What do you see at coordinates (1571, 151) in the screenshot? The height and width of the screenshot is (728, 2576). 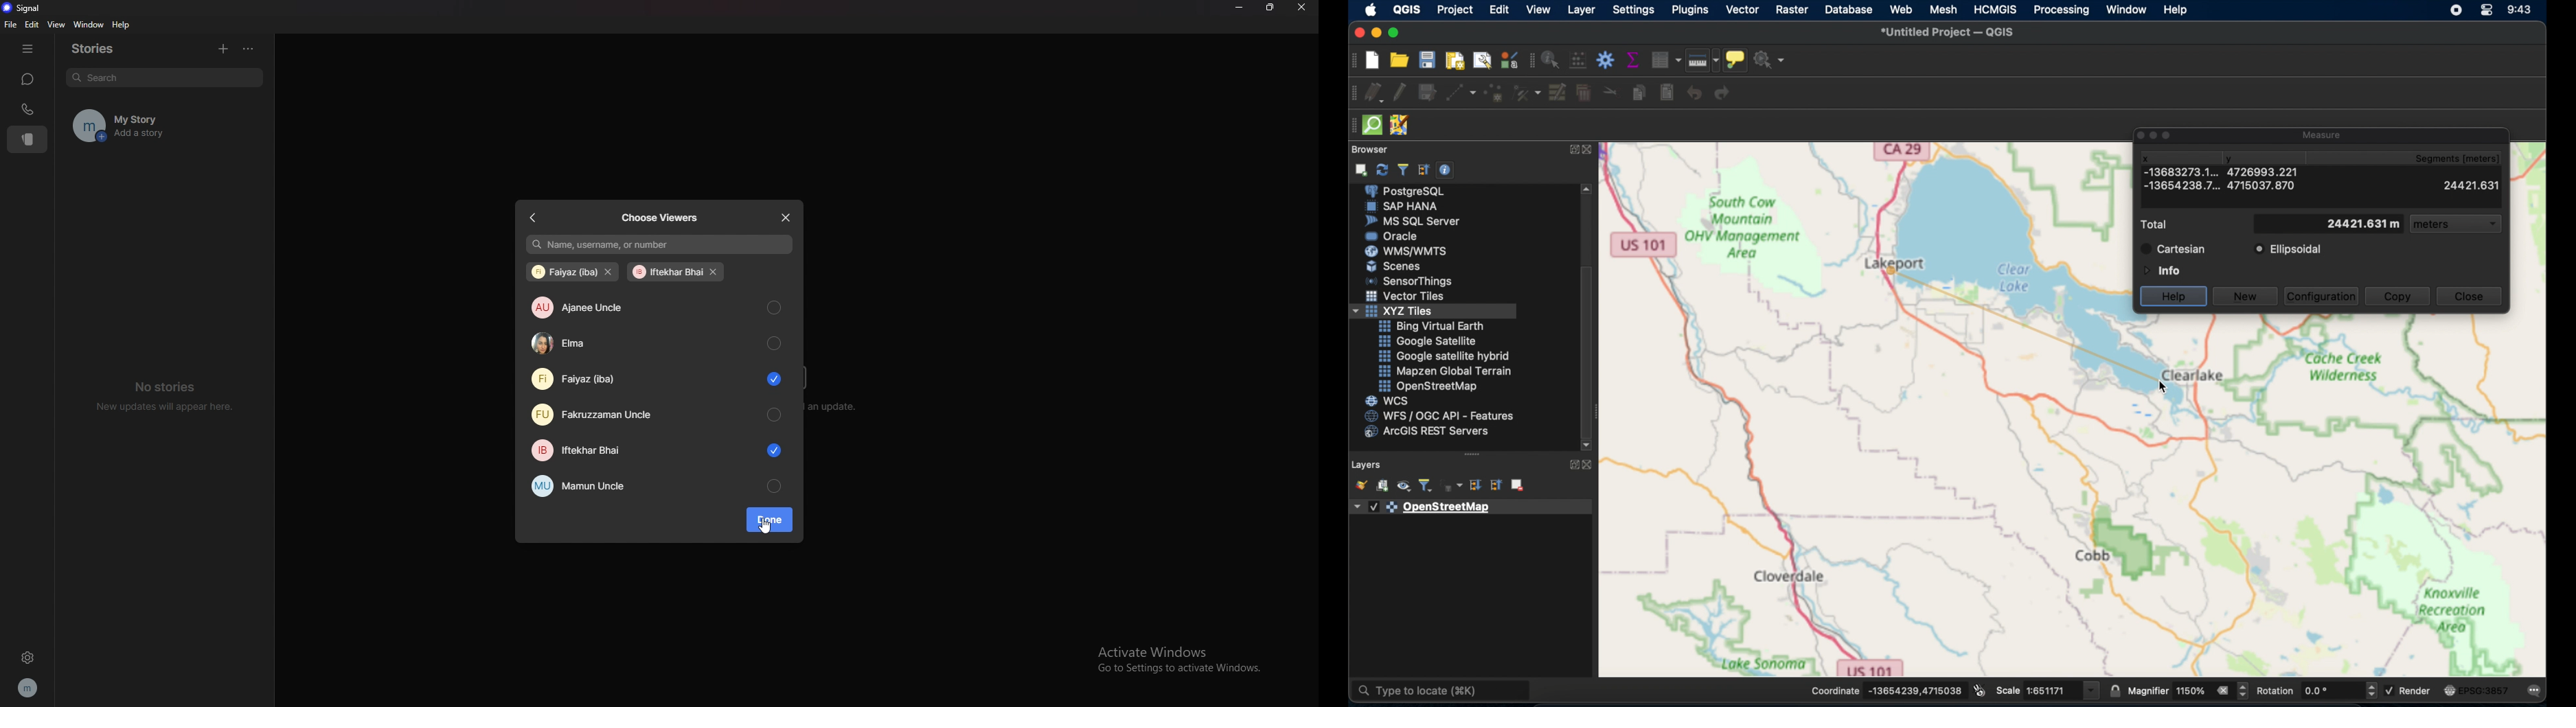 I see `expand` at bounding box center [1571, 151].